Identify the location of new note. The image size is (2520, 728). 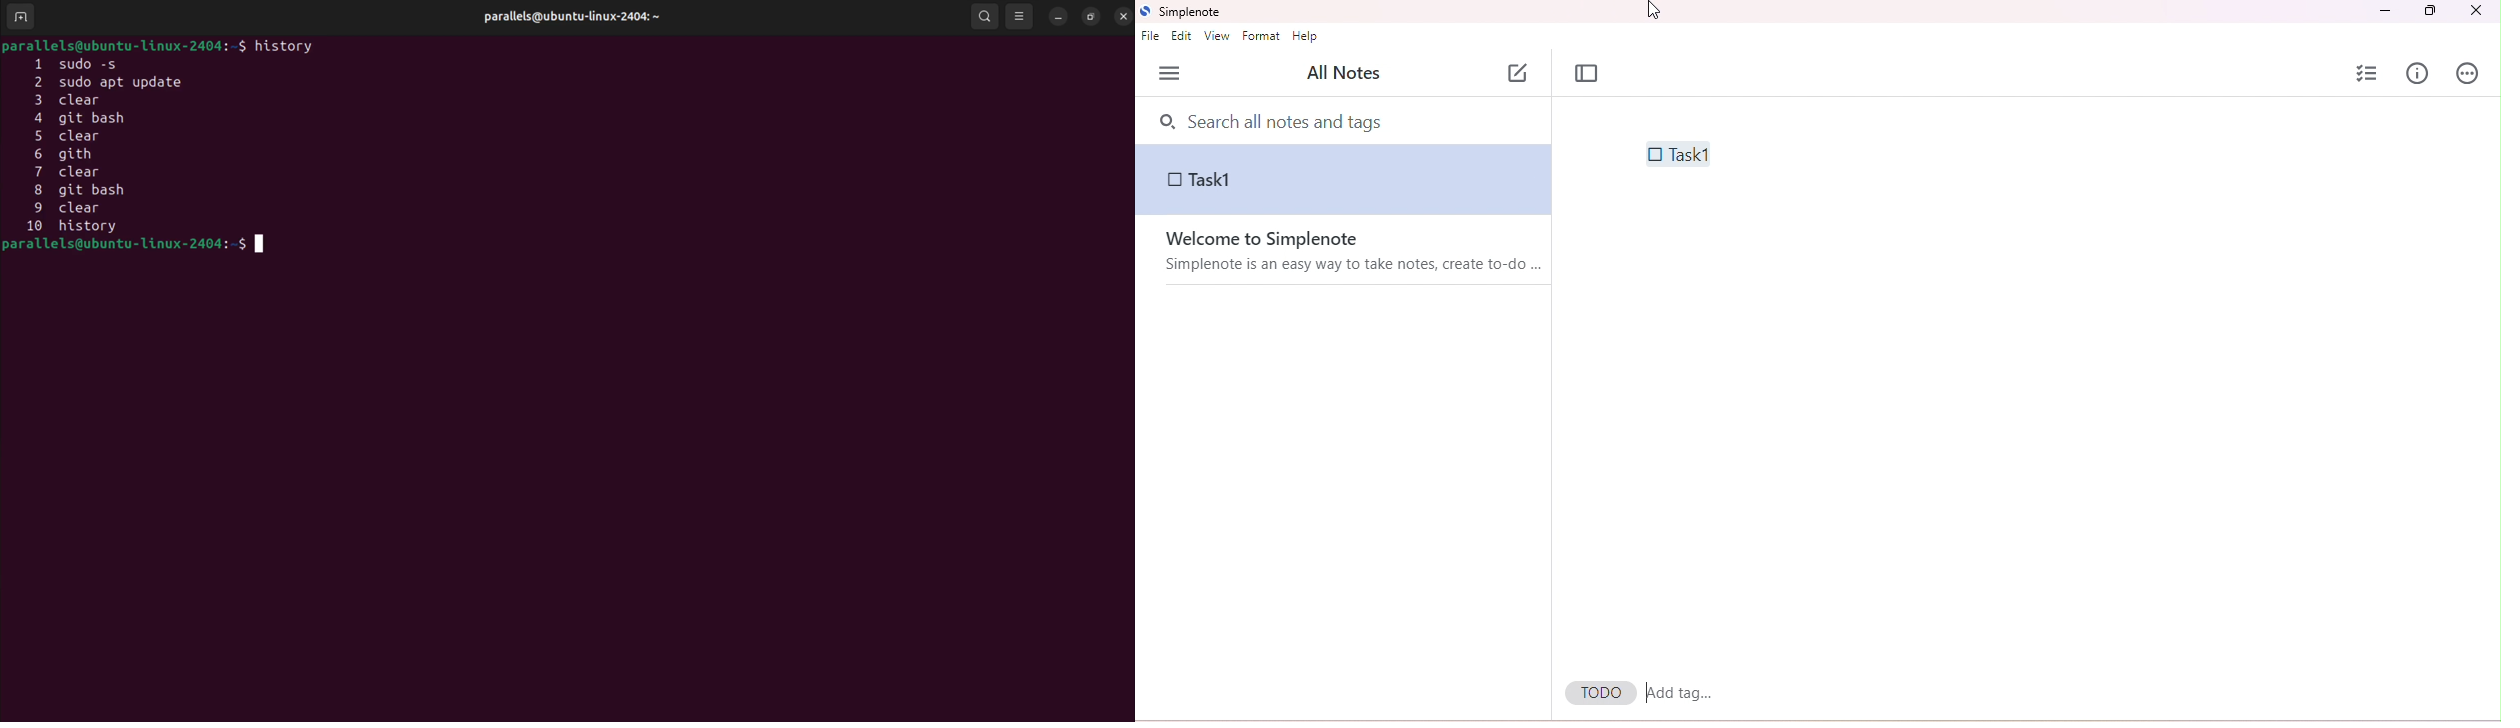
(1519, 70).